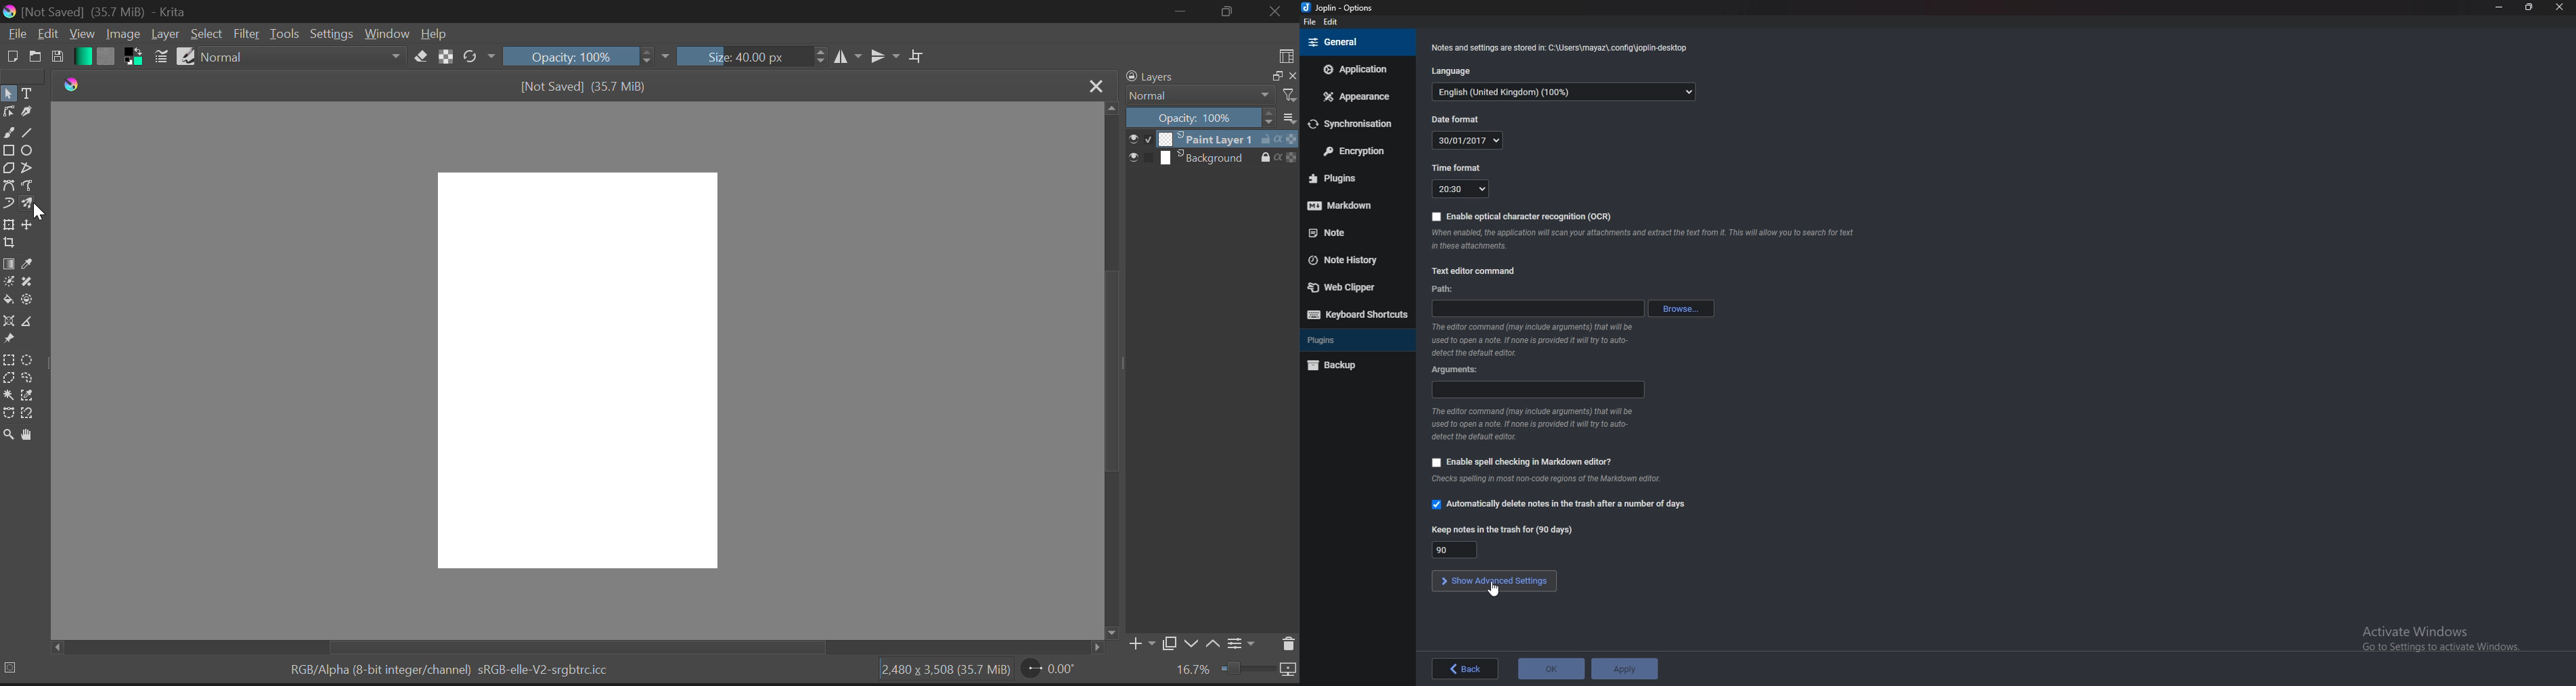 The height and width of the screenshot is (700, 2576). What do you see at coordinates (422, 58) in the screenshot?
I see `Erase` at bounding box center [422, 58].